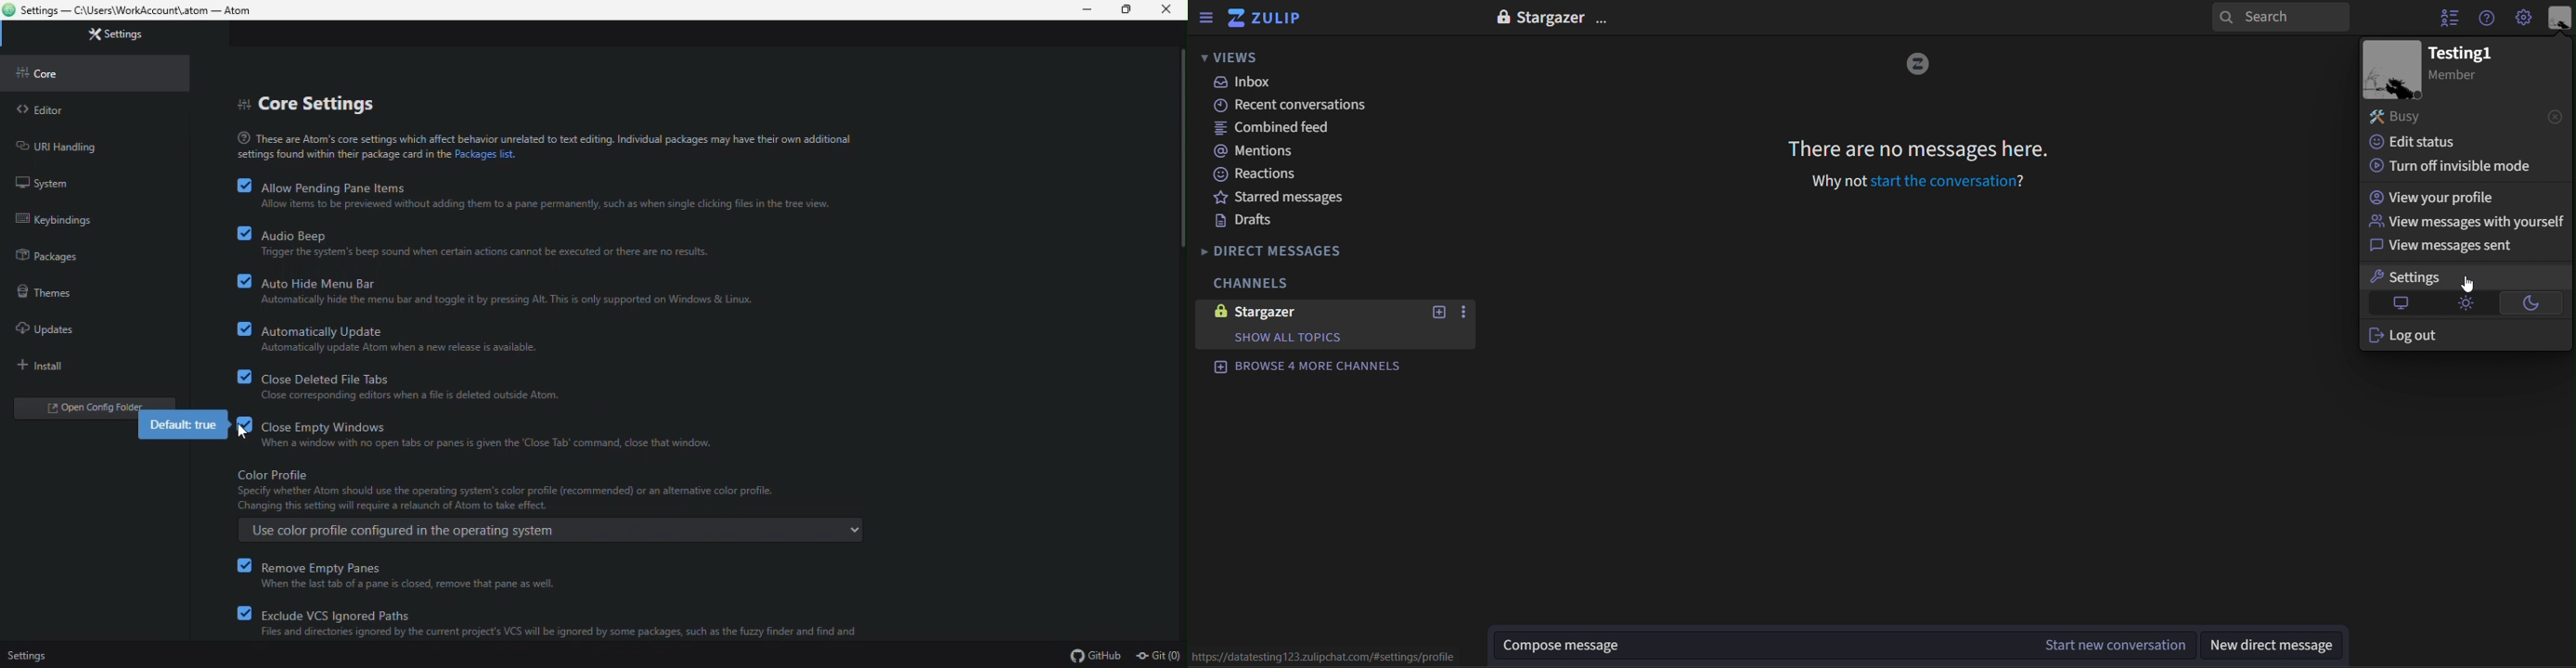  What do you see at coordinates (2410, 335) in the screenshot?
I see `log out` at bounding box center [2410, 335].